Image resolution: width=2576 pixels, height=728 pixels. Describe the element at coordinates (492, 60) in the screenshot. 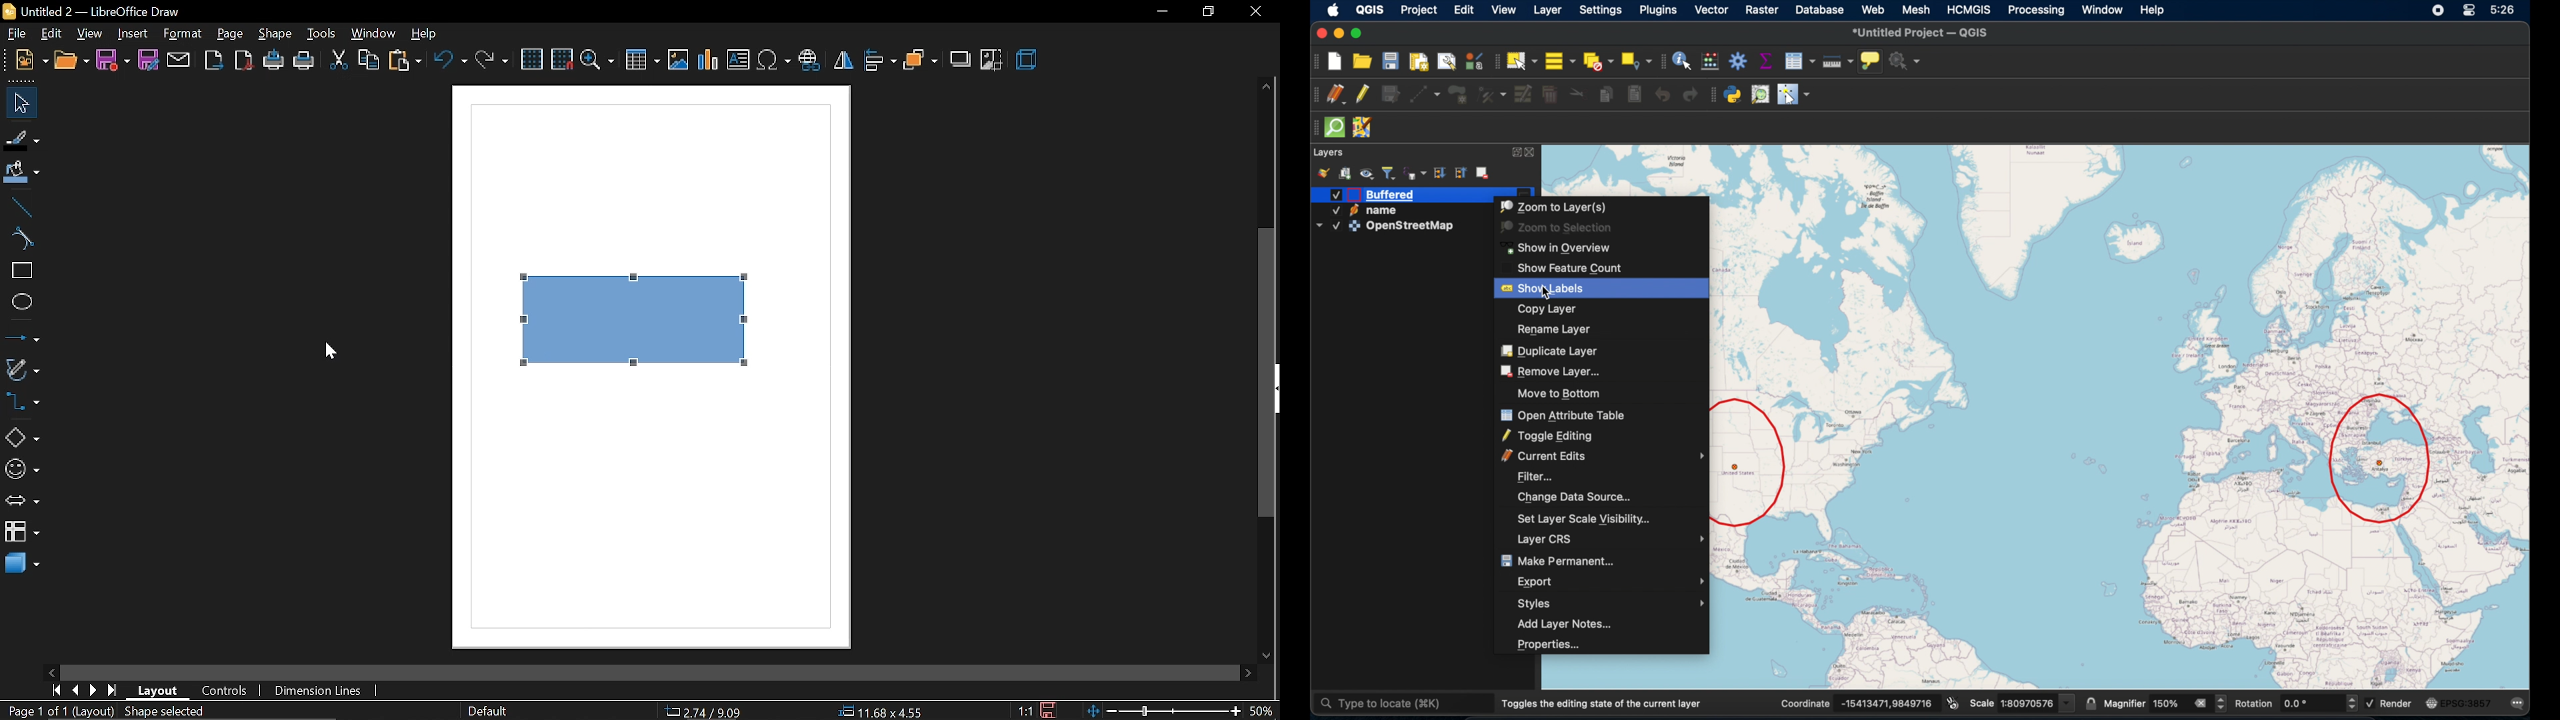

I see `redo` at that location.